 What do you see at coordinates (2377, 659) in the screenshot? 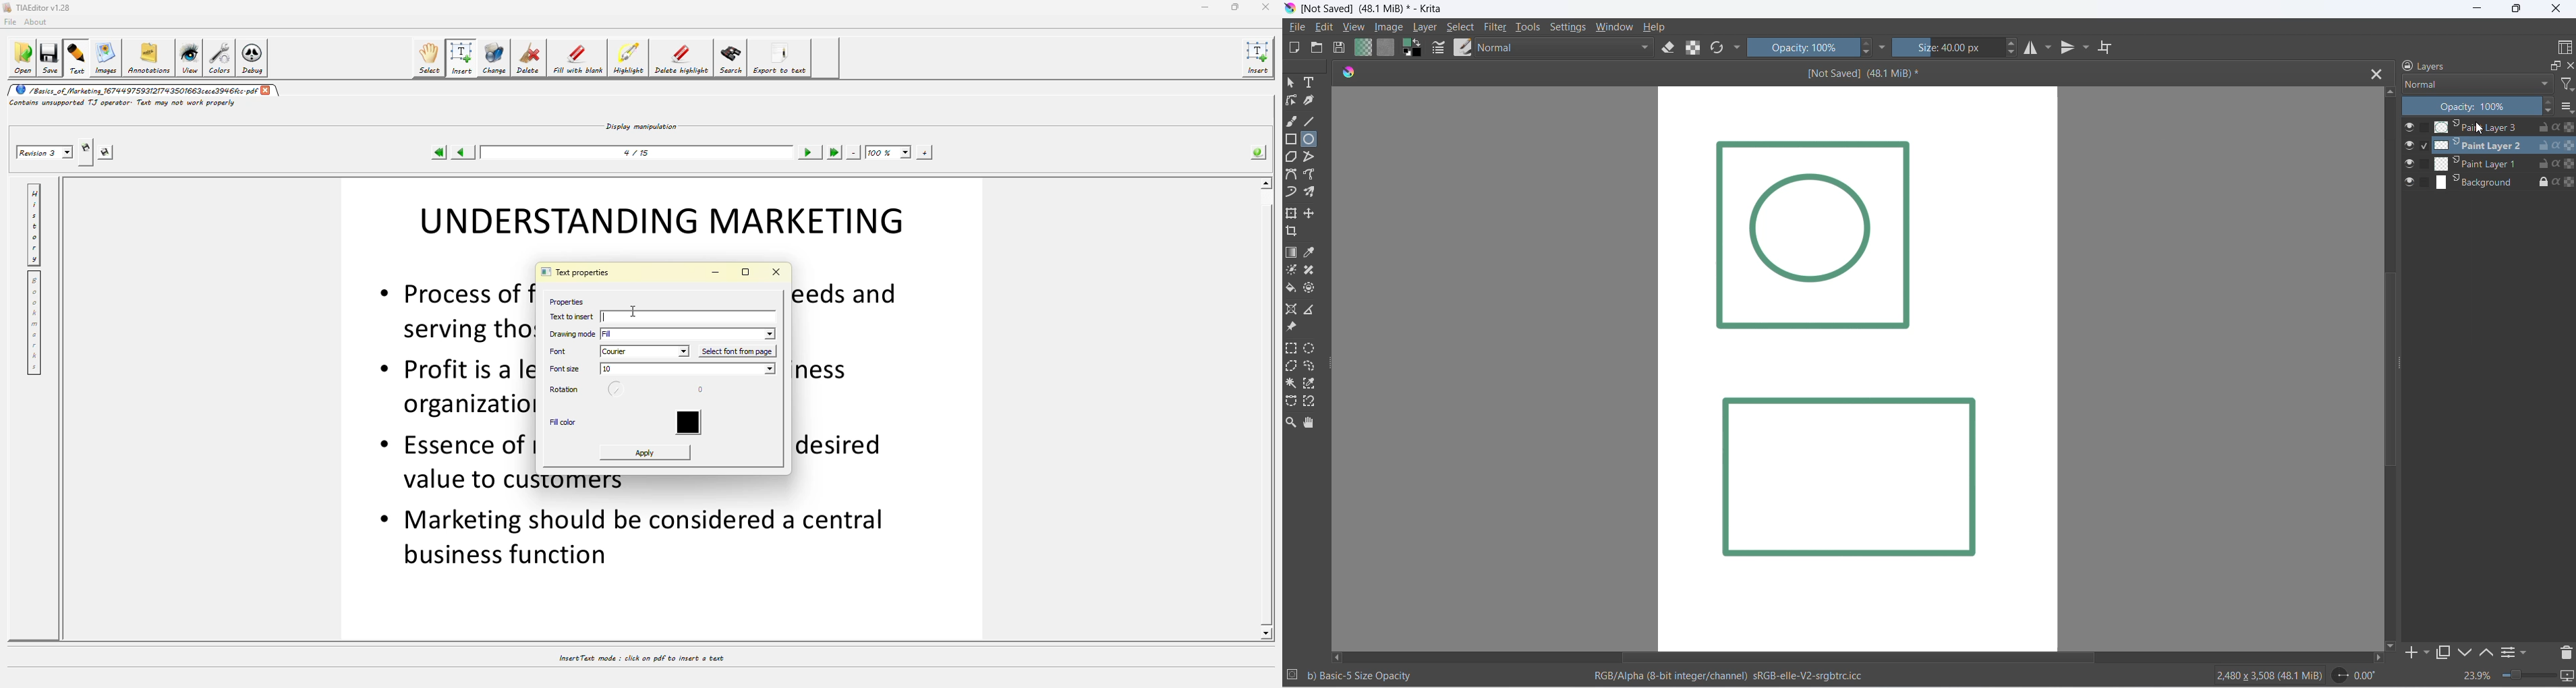
I see `move right` at bounding box center [2377, 659].